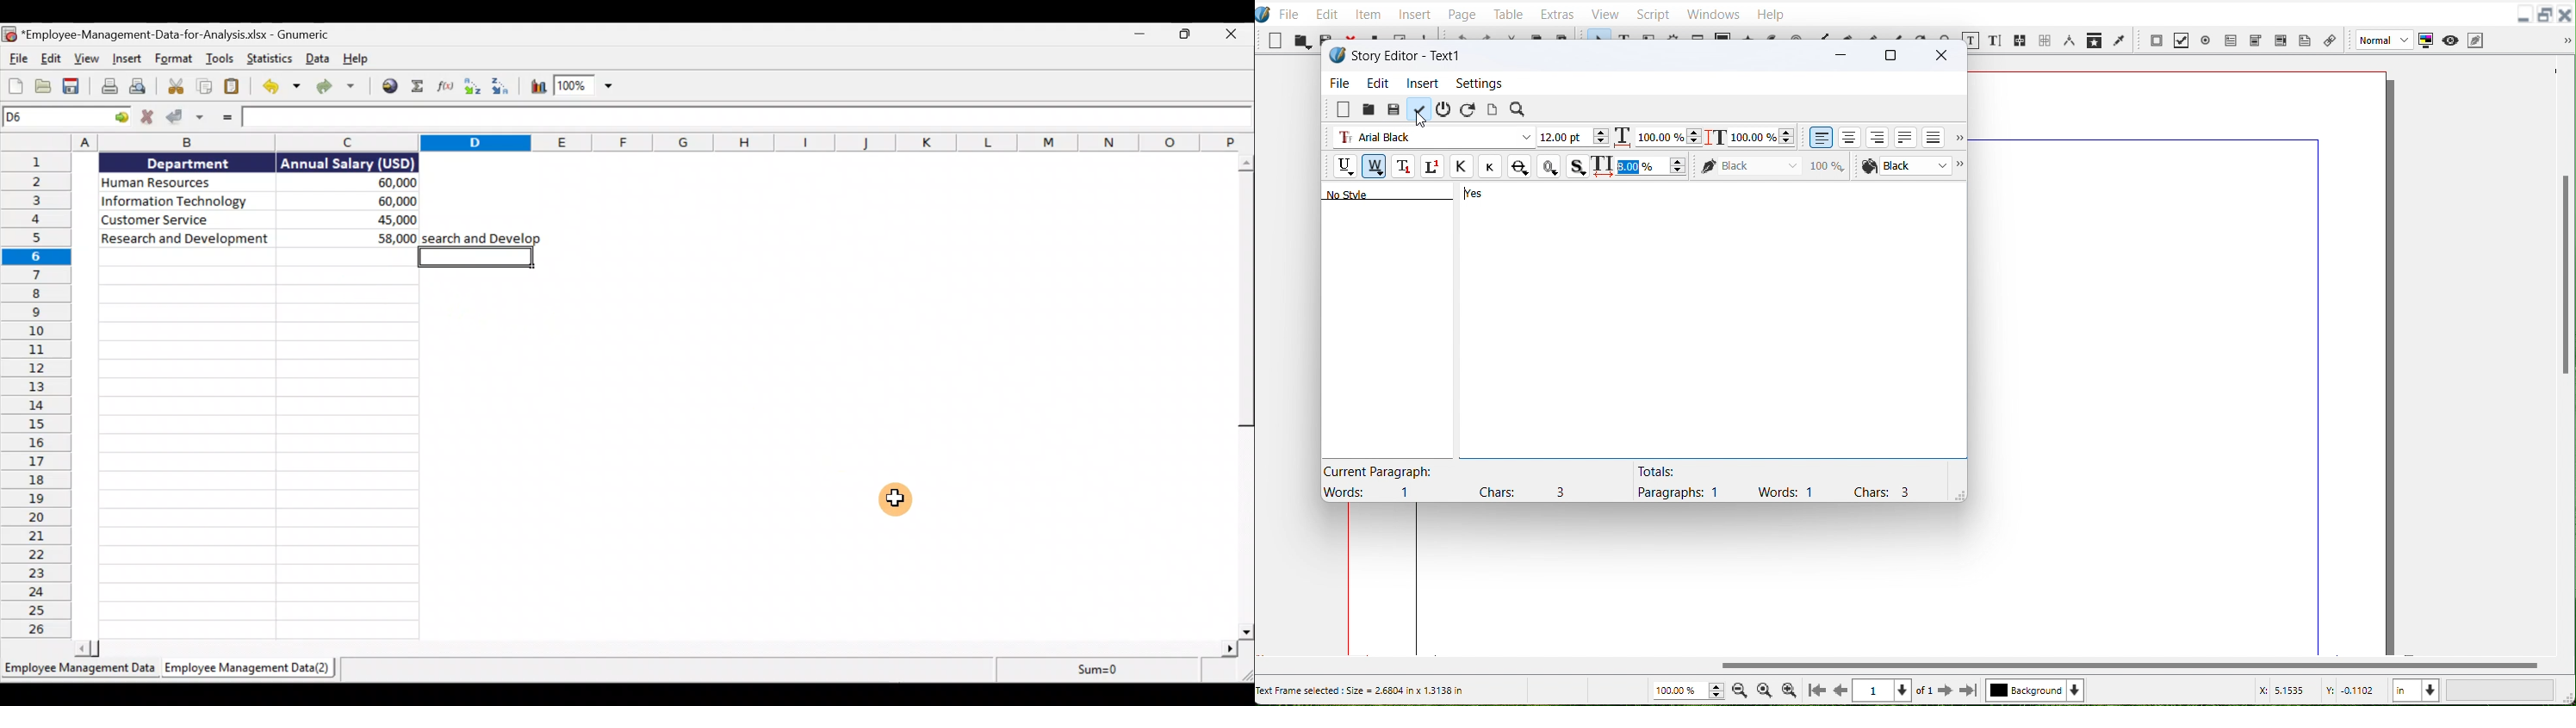 The image size is (2576, 728). What do you see at coordinates (1843, 691) in the screenshot?
I see `Go to previous page` at bounding box center [1843, 691].